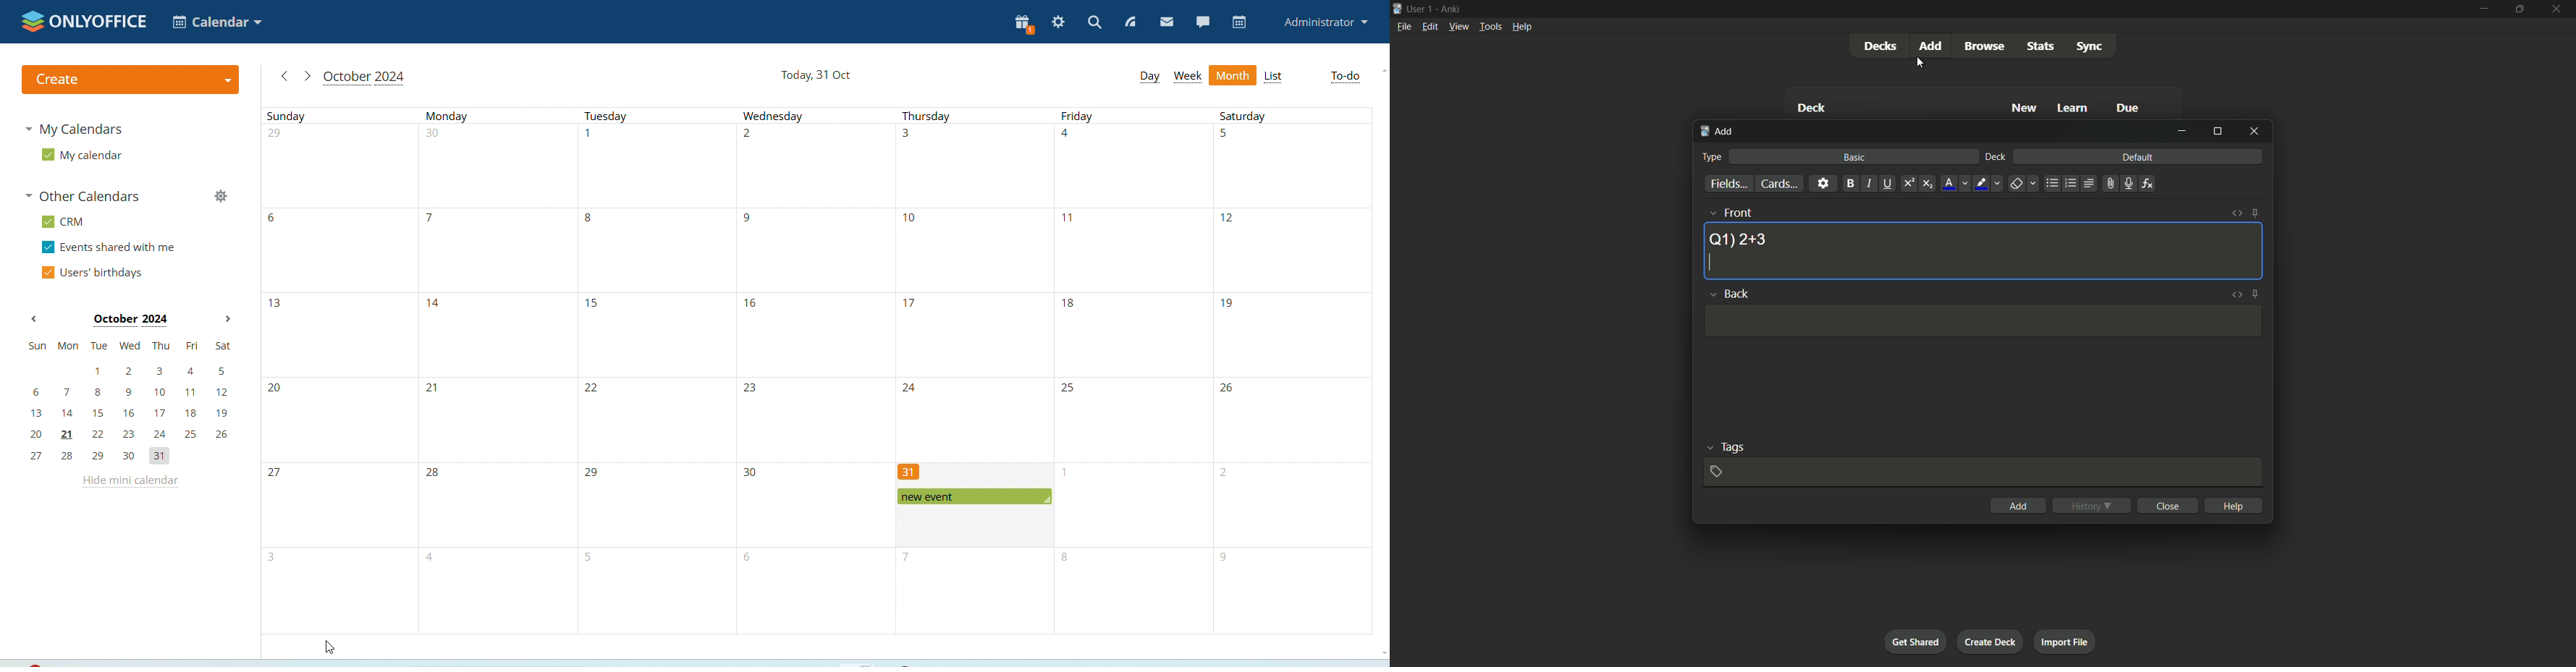  I want to click on record audio, so click(2127, 184).